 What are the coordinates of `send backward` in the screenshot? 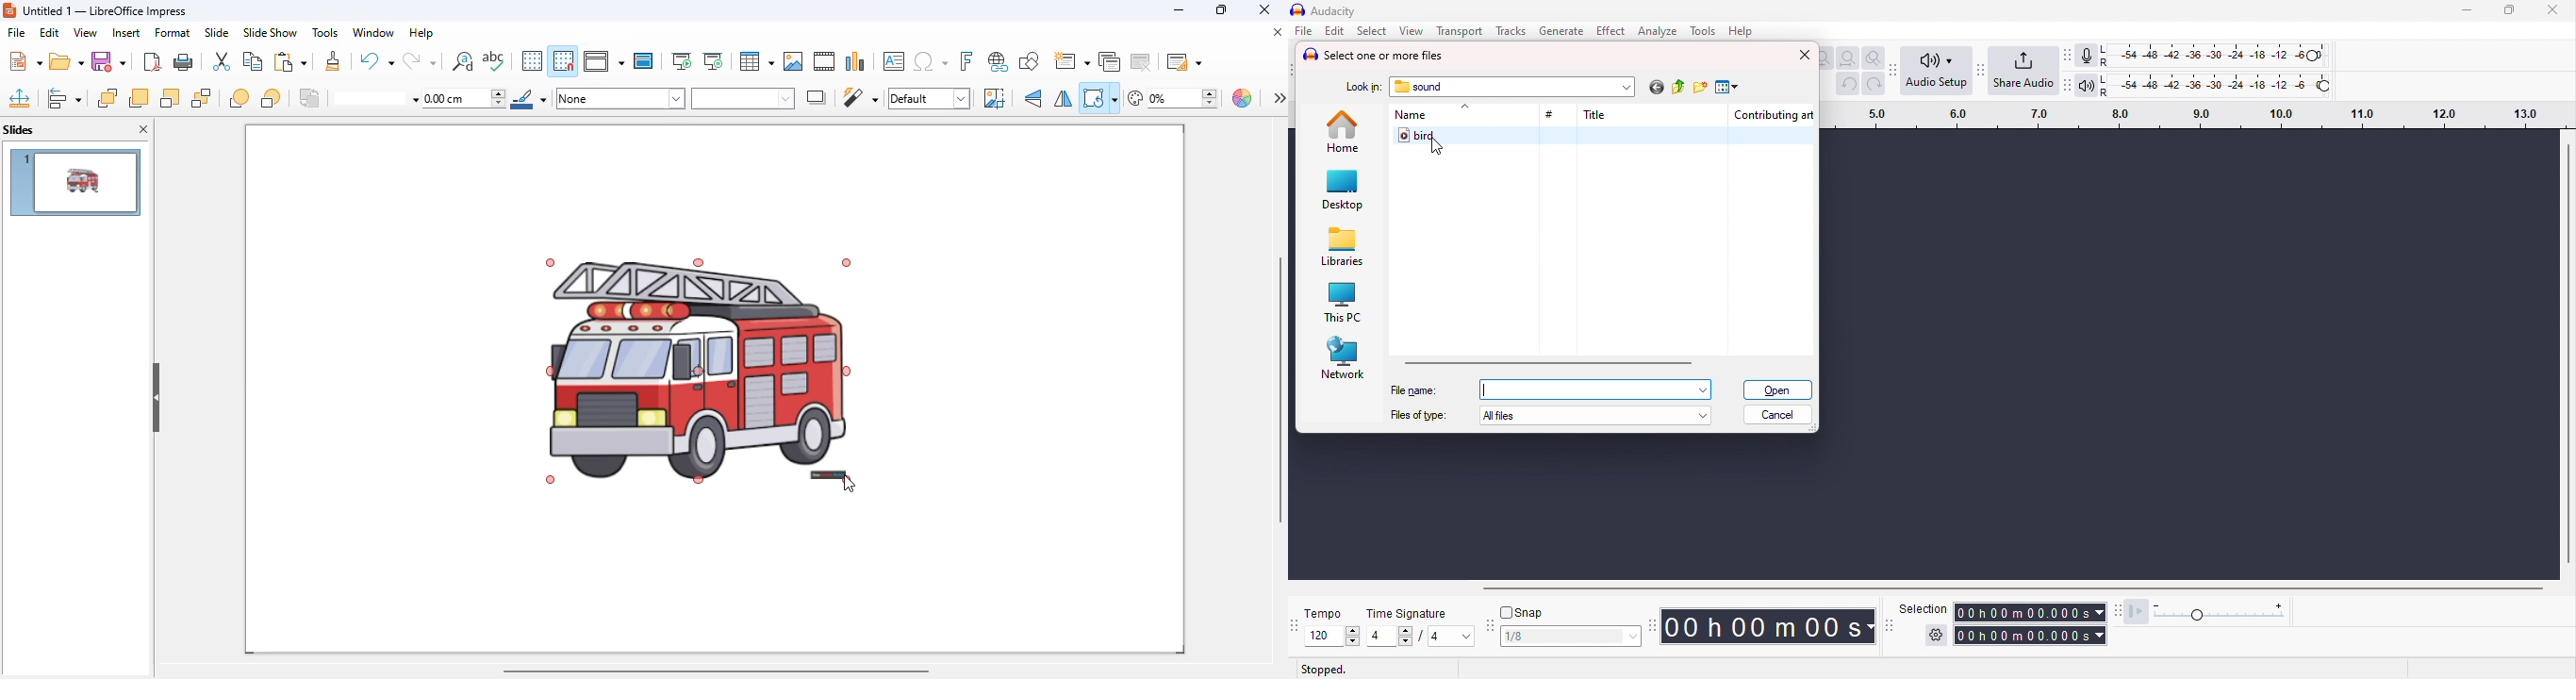 It's located at (170, 98).